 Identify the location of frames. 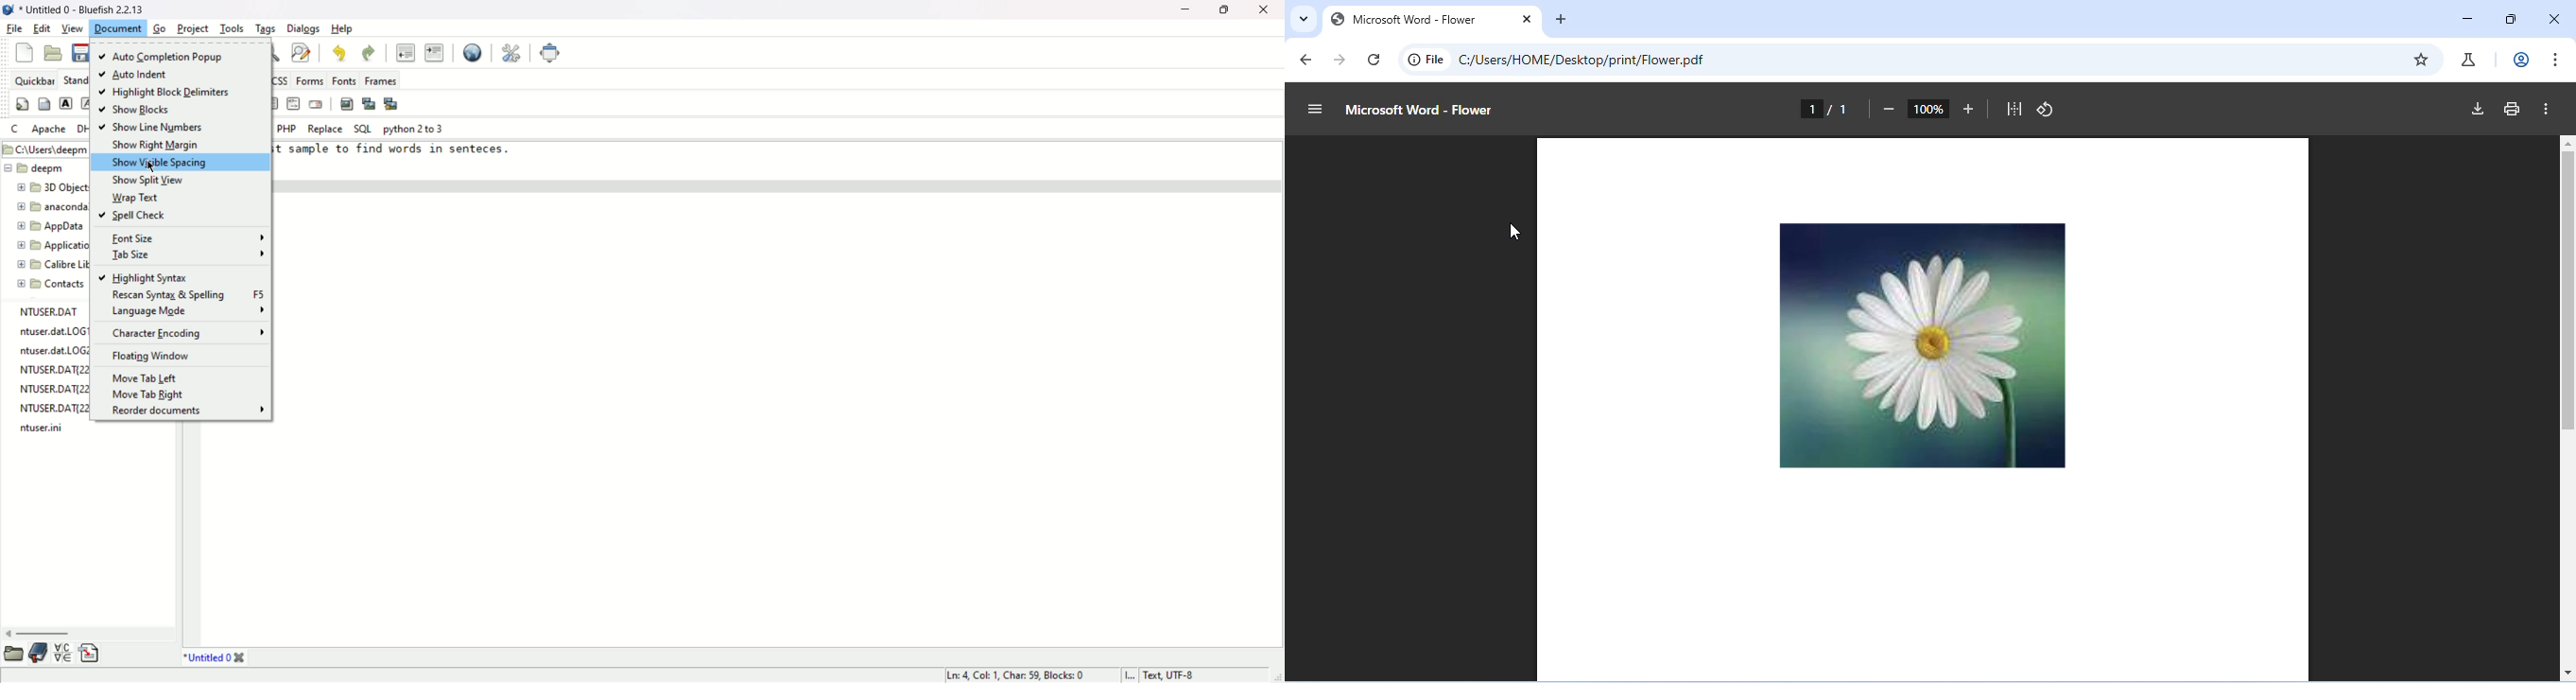
(381, 78).